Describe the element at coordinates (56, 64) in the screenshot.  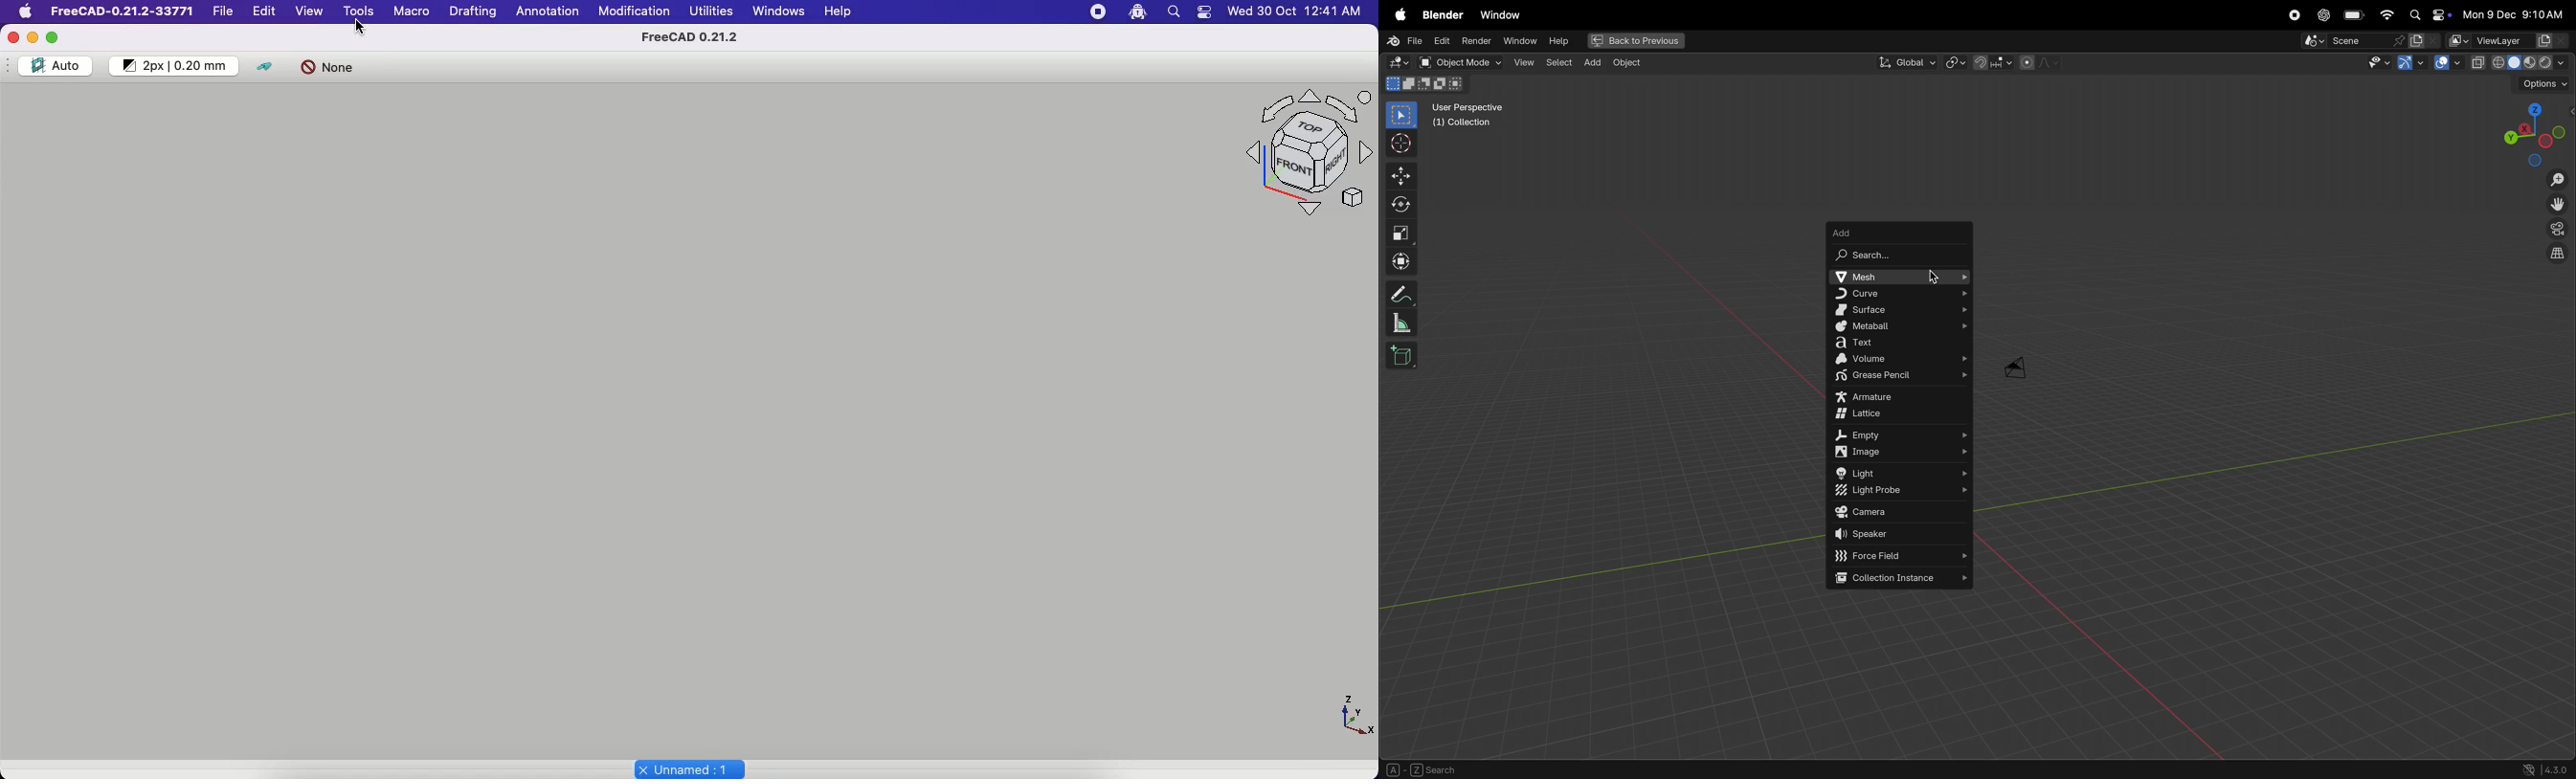
I see `Auto` at that location.